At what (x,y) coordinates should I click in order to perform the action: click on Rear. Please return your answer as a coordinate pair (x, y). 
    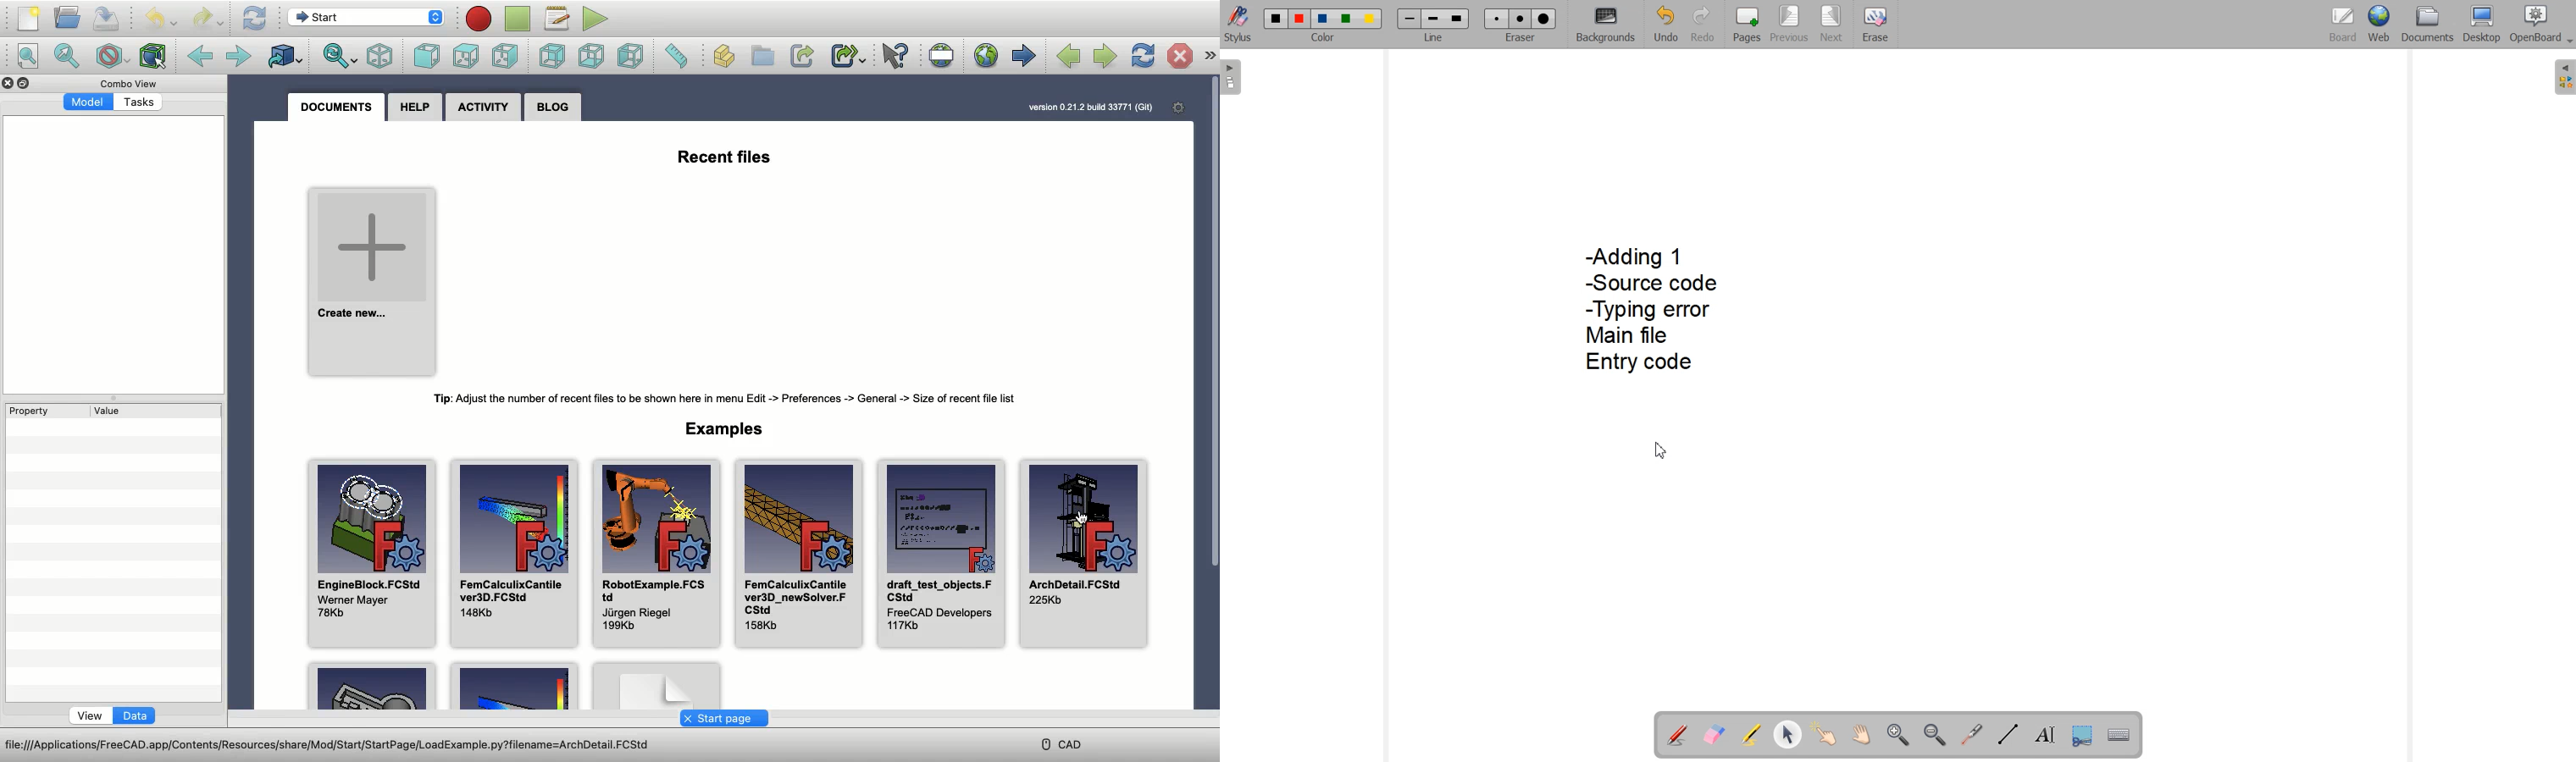
    Looking at the image, I should click on (553, 56).